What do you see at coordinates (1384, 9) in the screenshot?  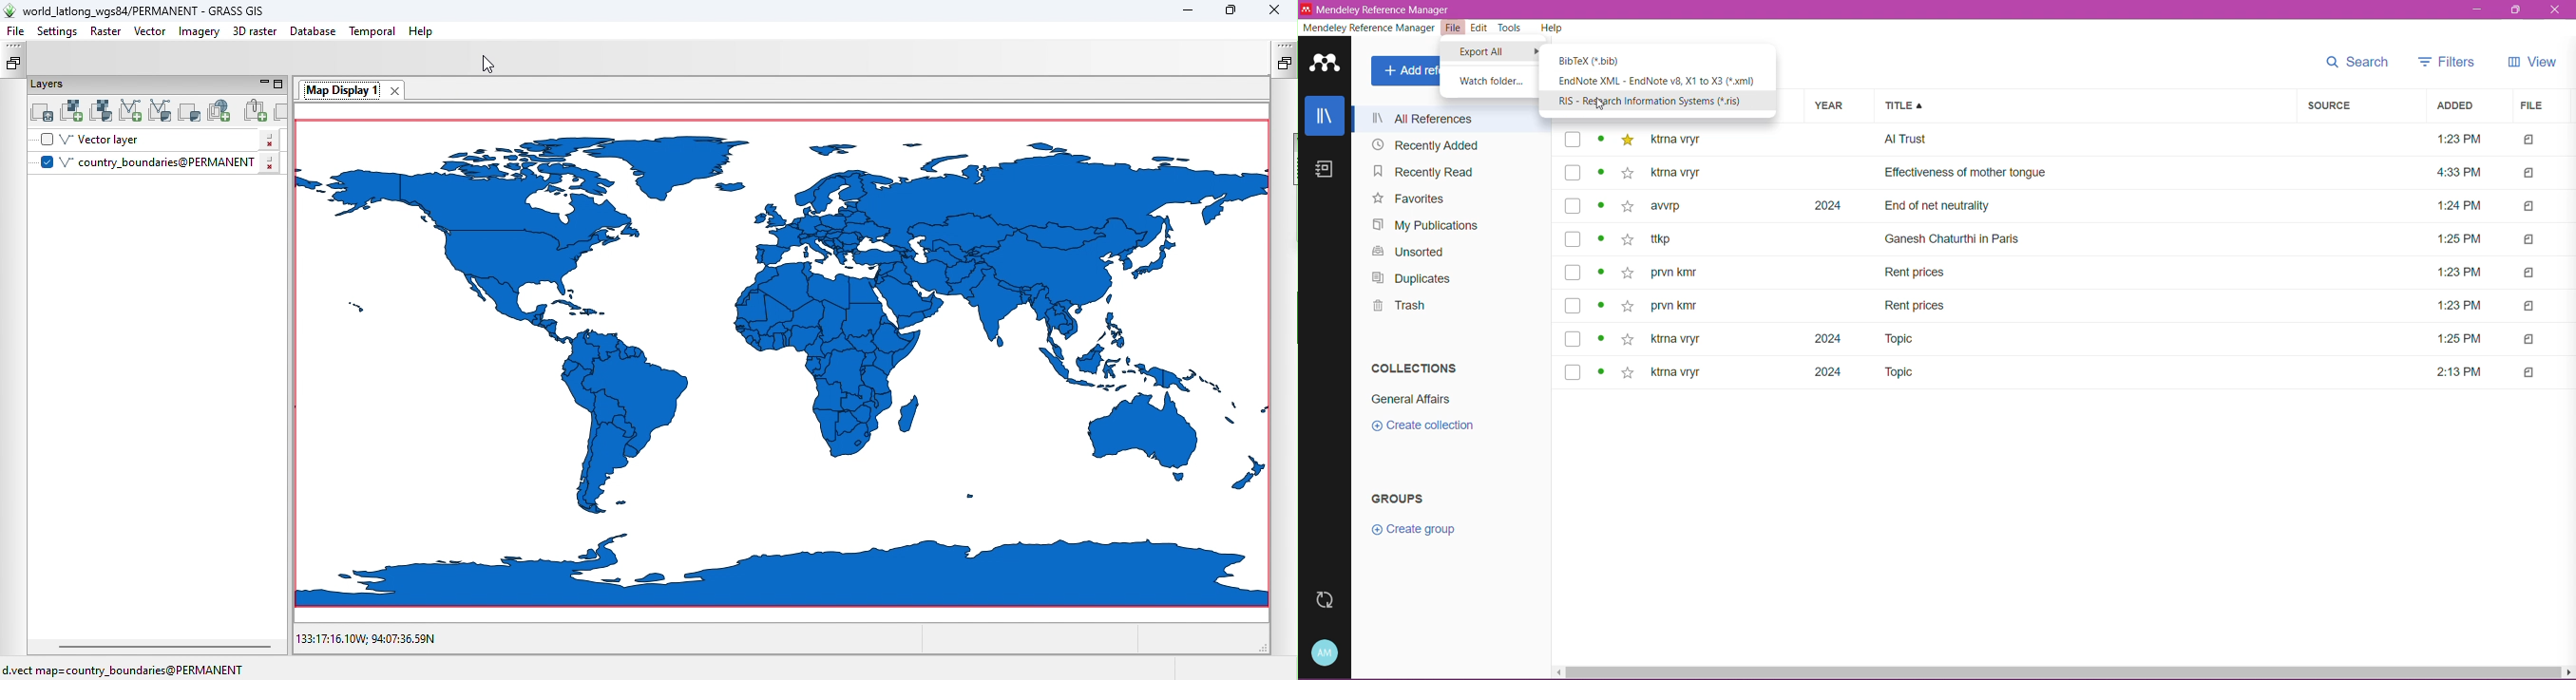 I see `Mendeley Reference Manager` at bounding box center [1384, 9].